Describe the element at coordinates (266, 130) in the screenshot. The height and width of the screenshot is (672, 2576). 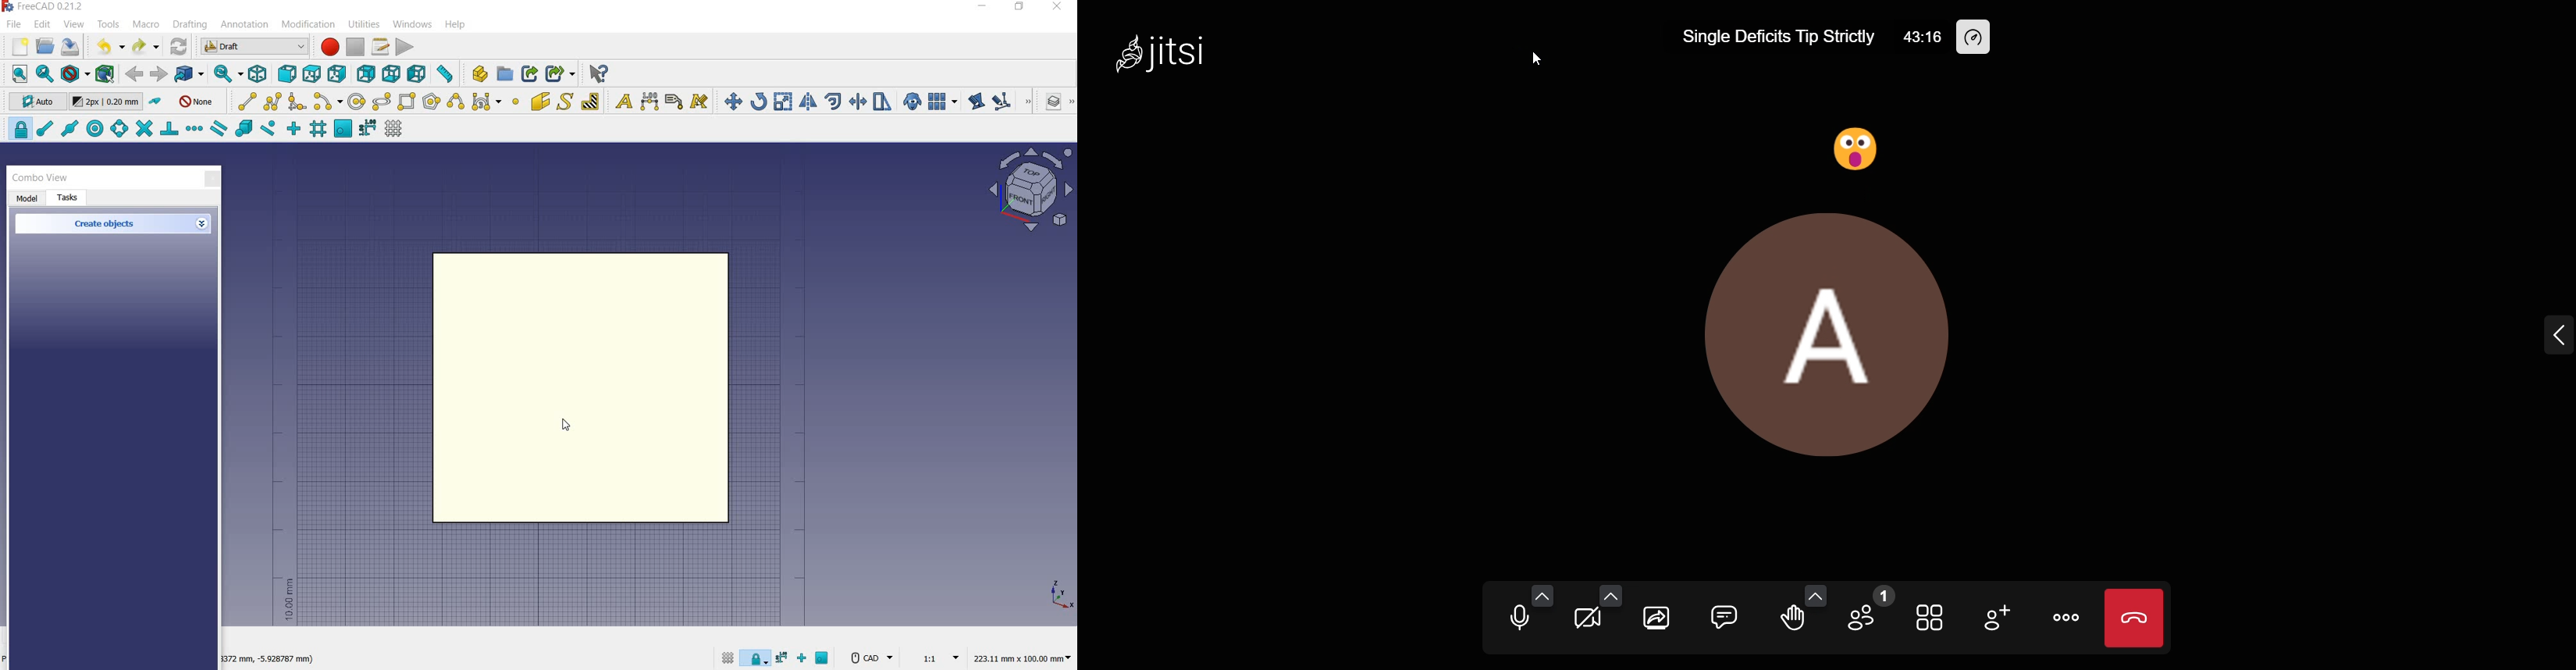
I see `snap near` at that location.